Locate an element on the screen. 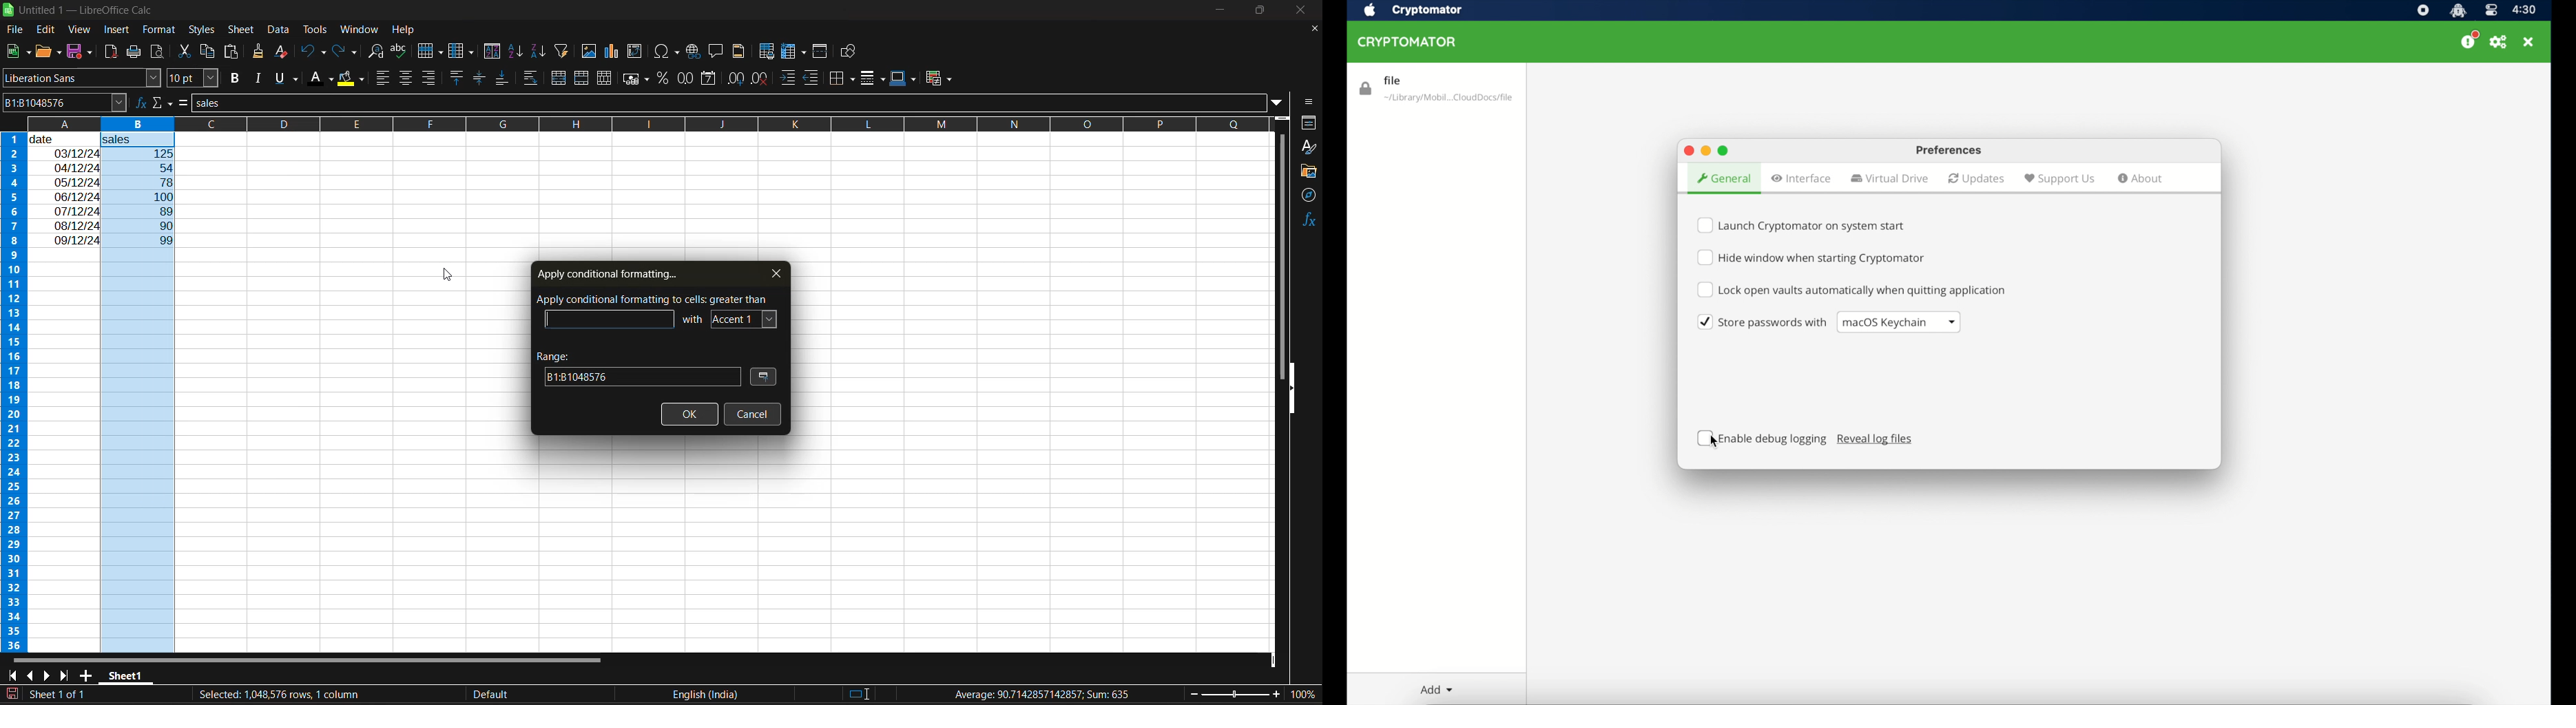 The height and width of the screenshot is (728, 2576). conditional is located at coordinates (937, 79).